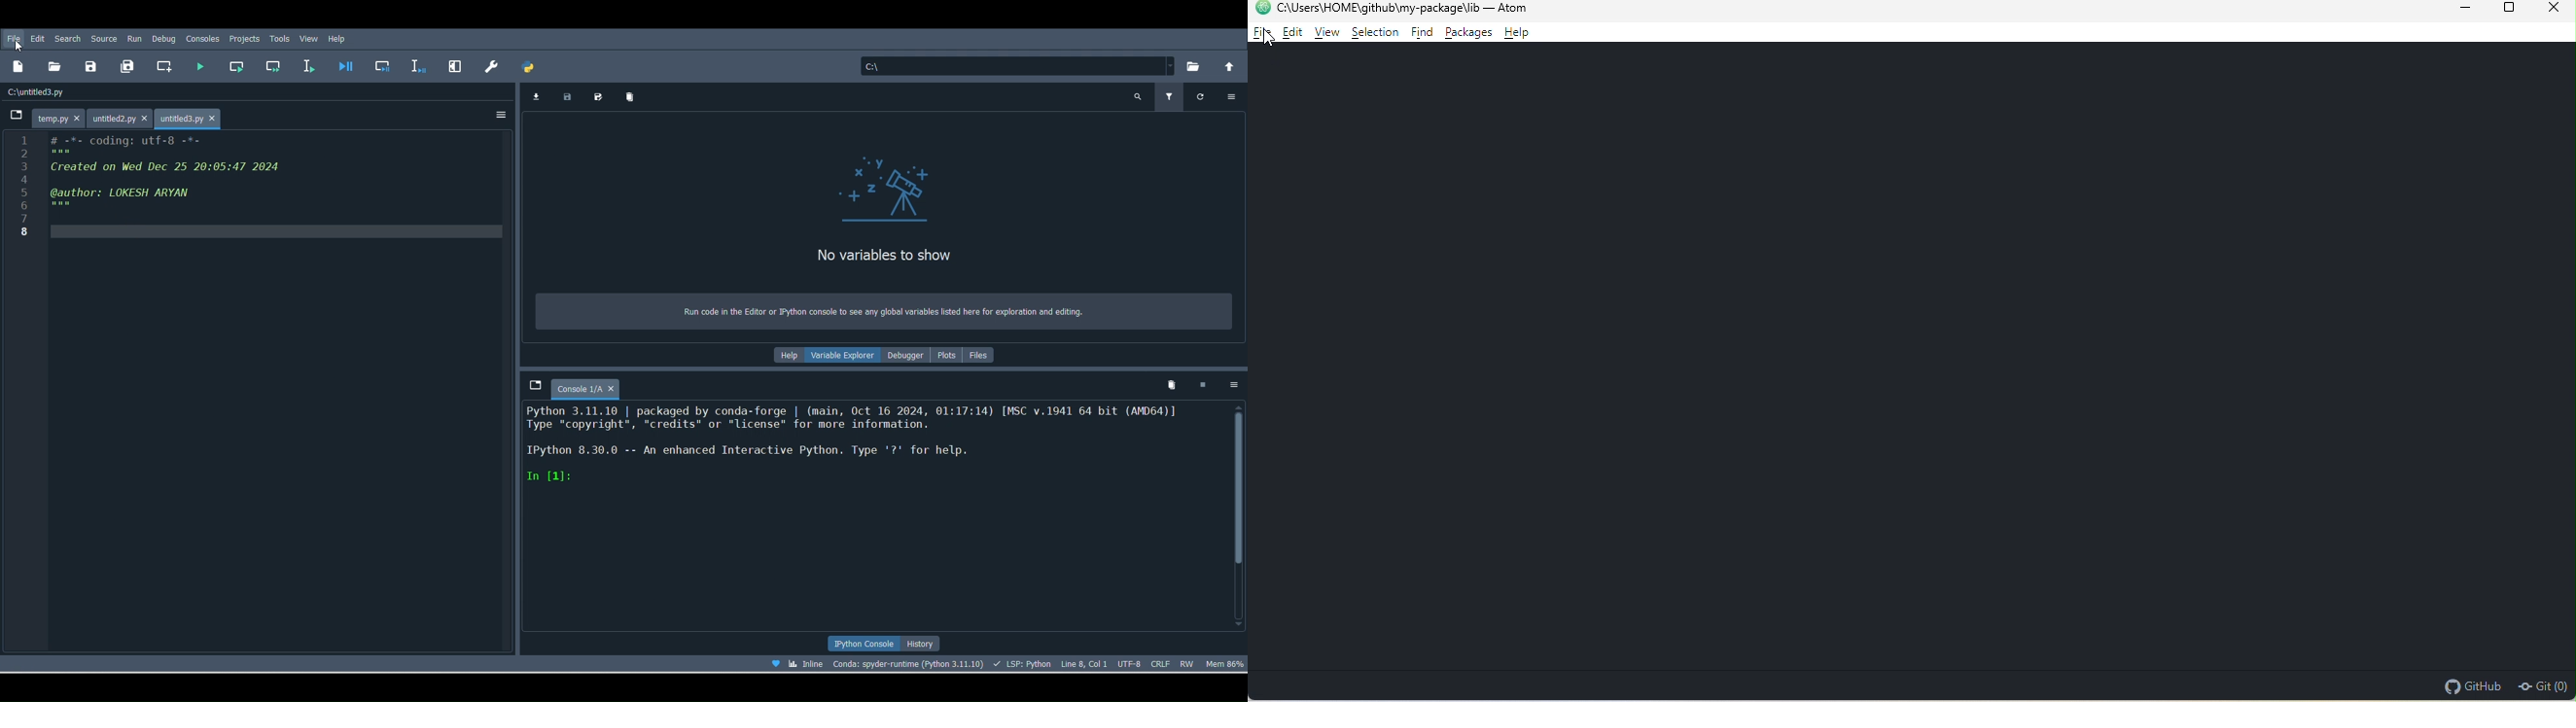  Describe the element at coordinates (593, 386) in the screenshot. I see `Console 1/A` at that location.